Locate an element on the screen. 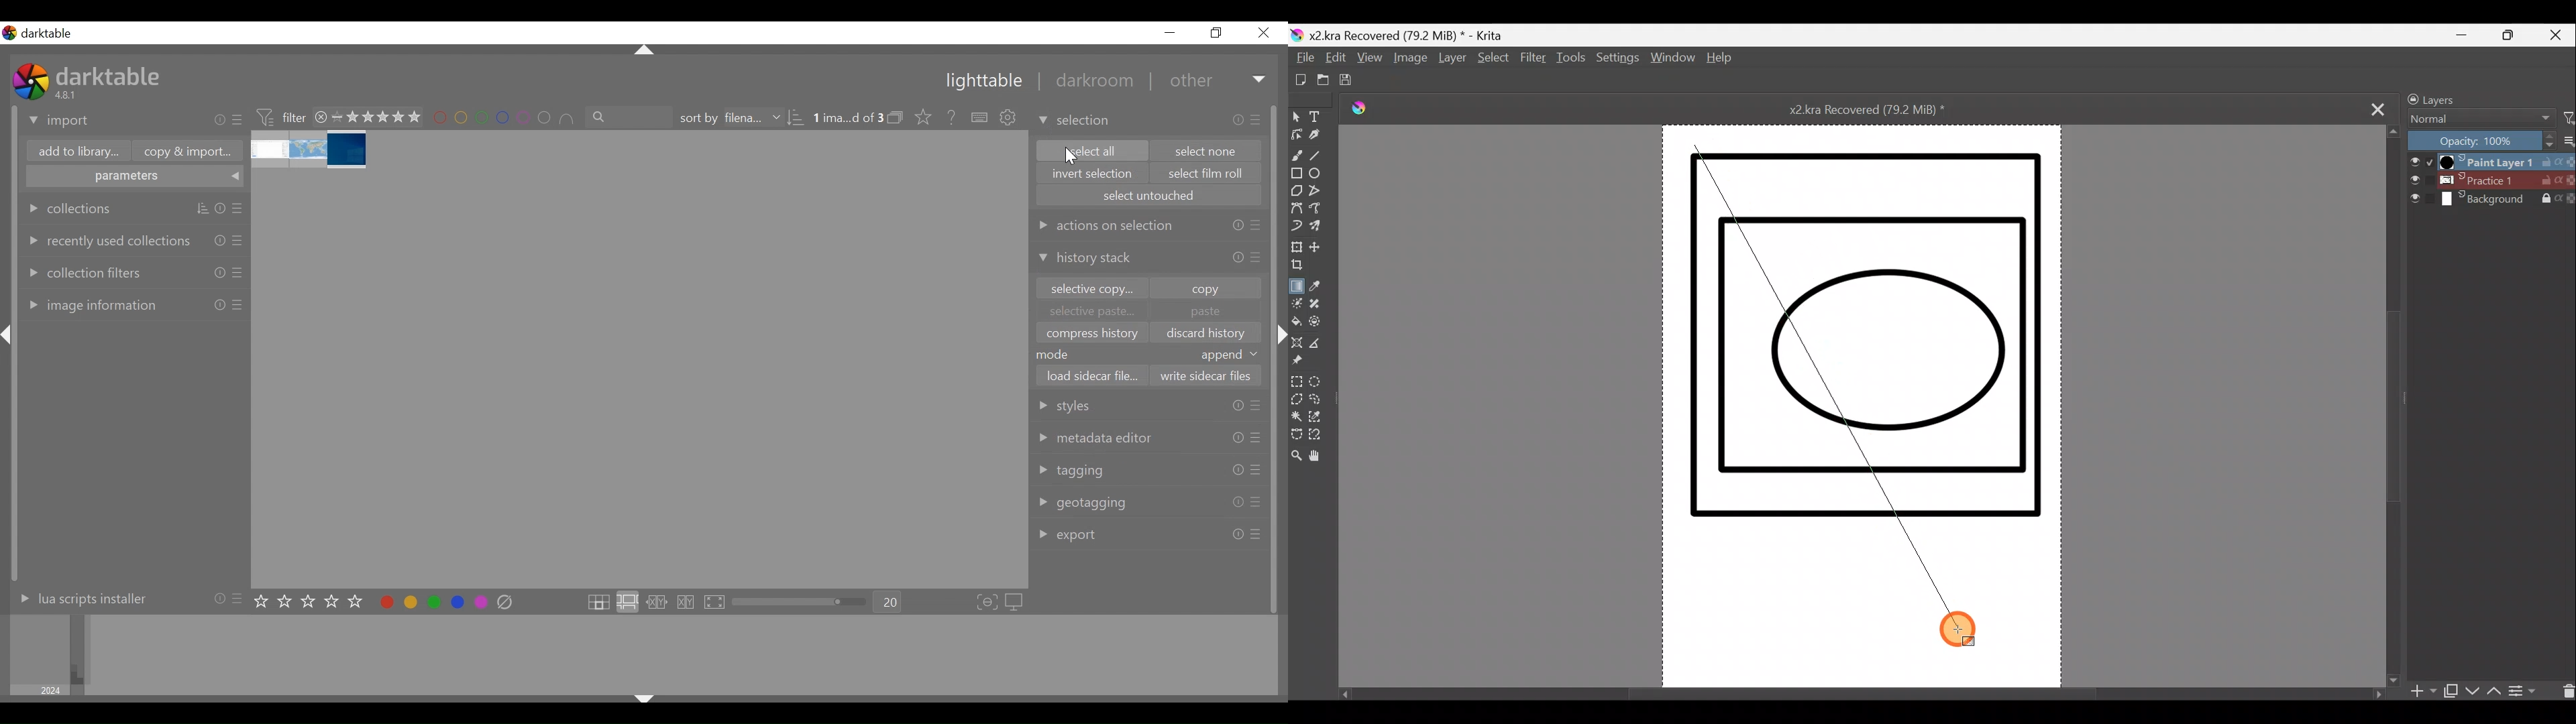  darktable is located at coordinates (51, 34).